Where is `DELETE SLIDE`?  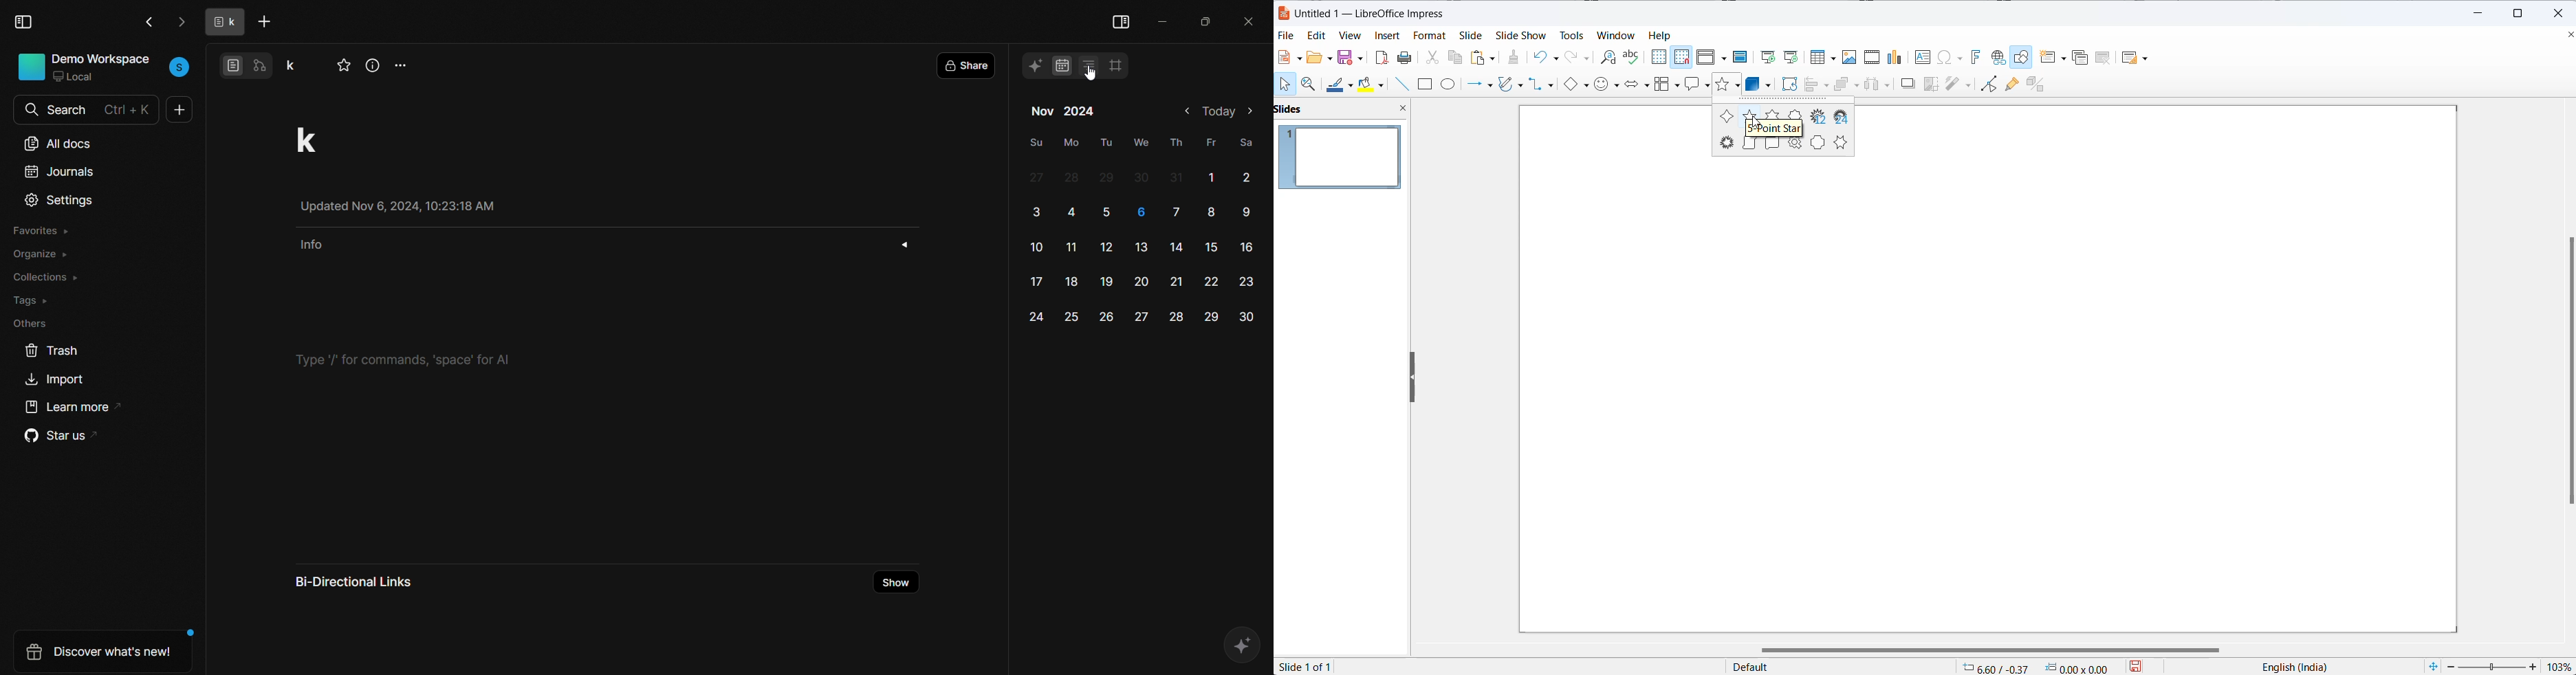 DELETE SLIDE is located at coordinates (2104, 60).